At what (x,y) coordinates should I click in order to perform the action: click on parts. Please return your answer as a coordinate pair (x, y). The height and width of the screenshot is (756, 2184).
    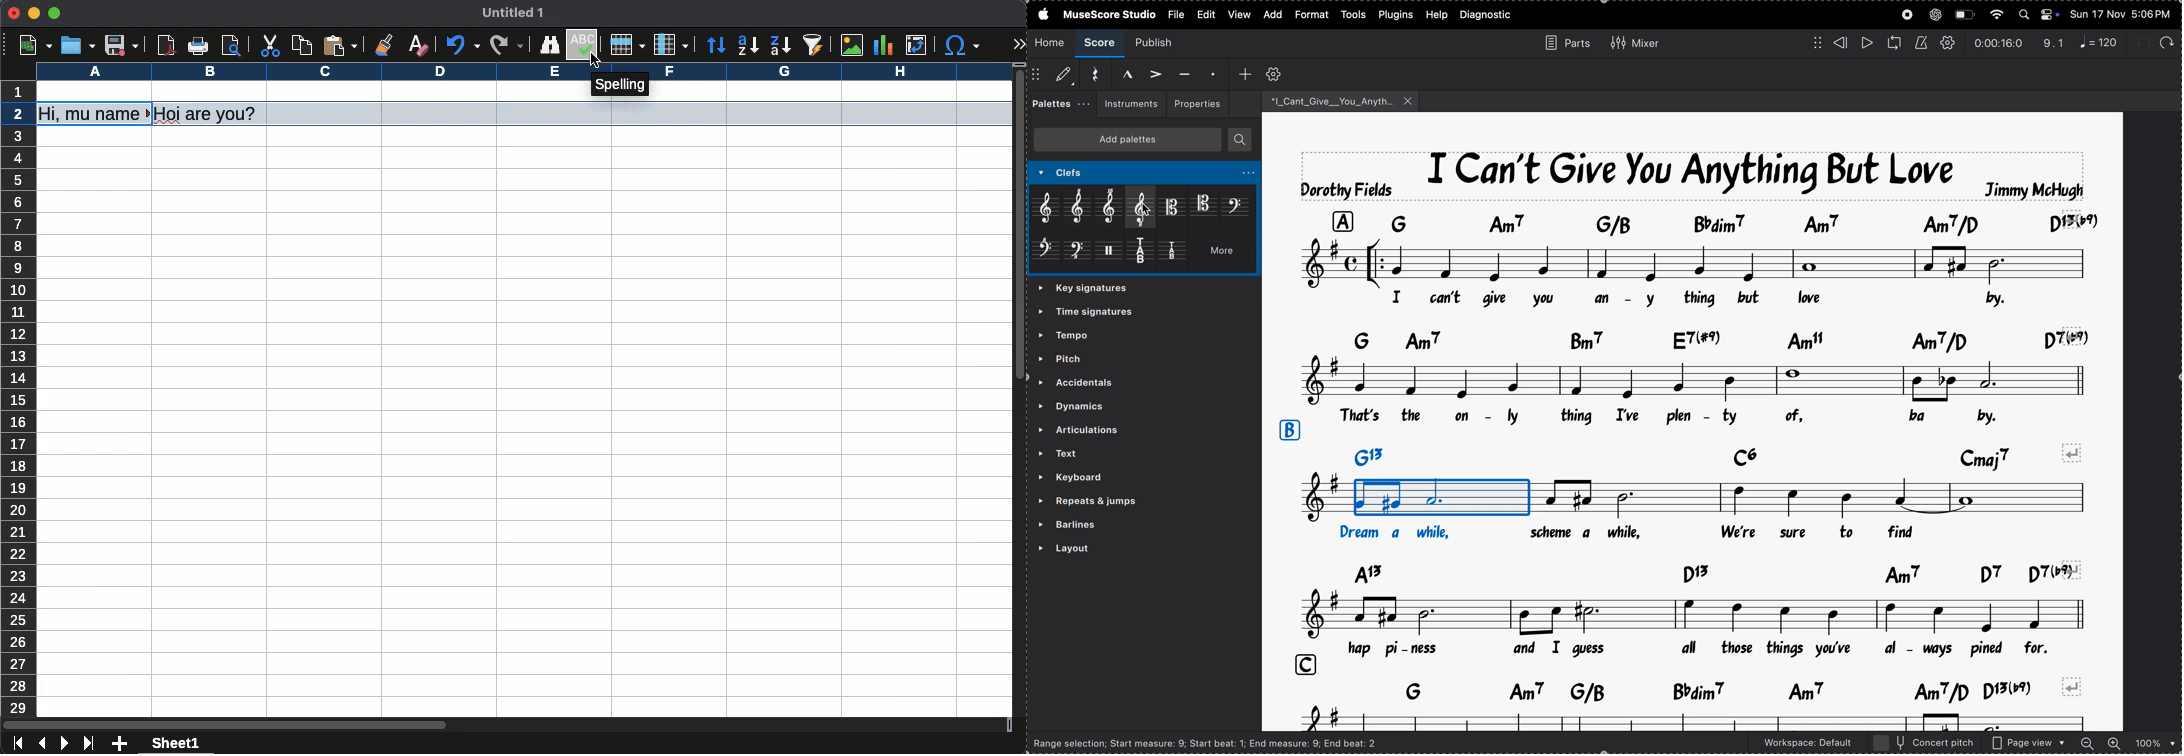
    Looking at the image, I should click on (1563, 42).